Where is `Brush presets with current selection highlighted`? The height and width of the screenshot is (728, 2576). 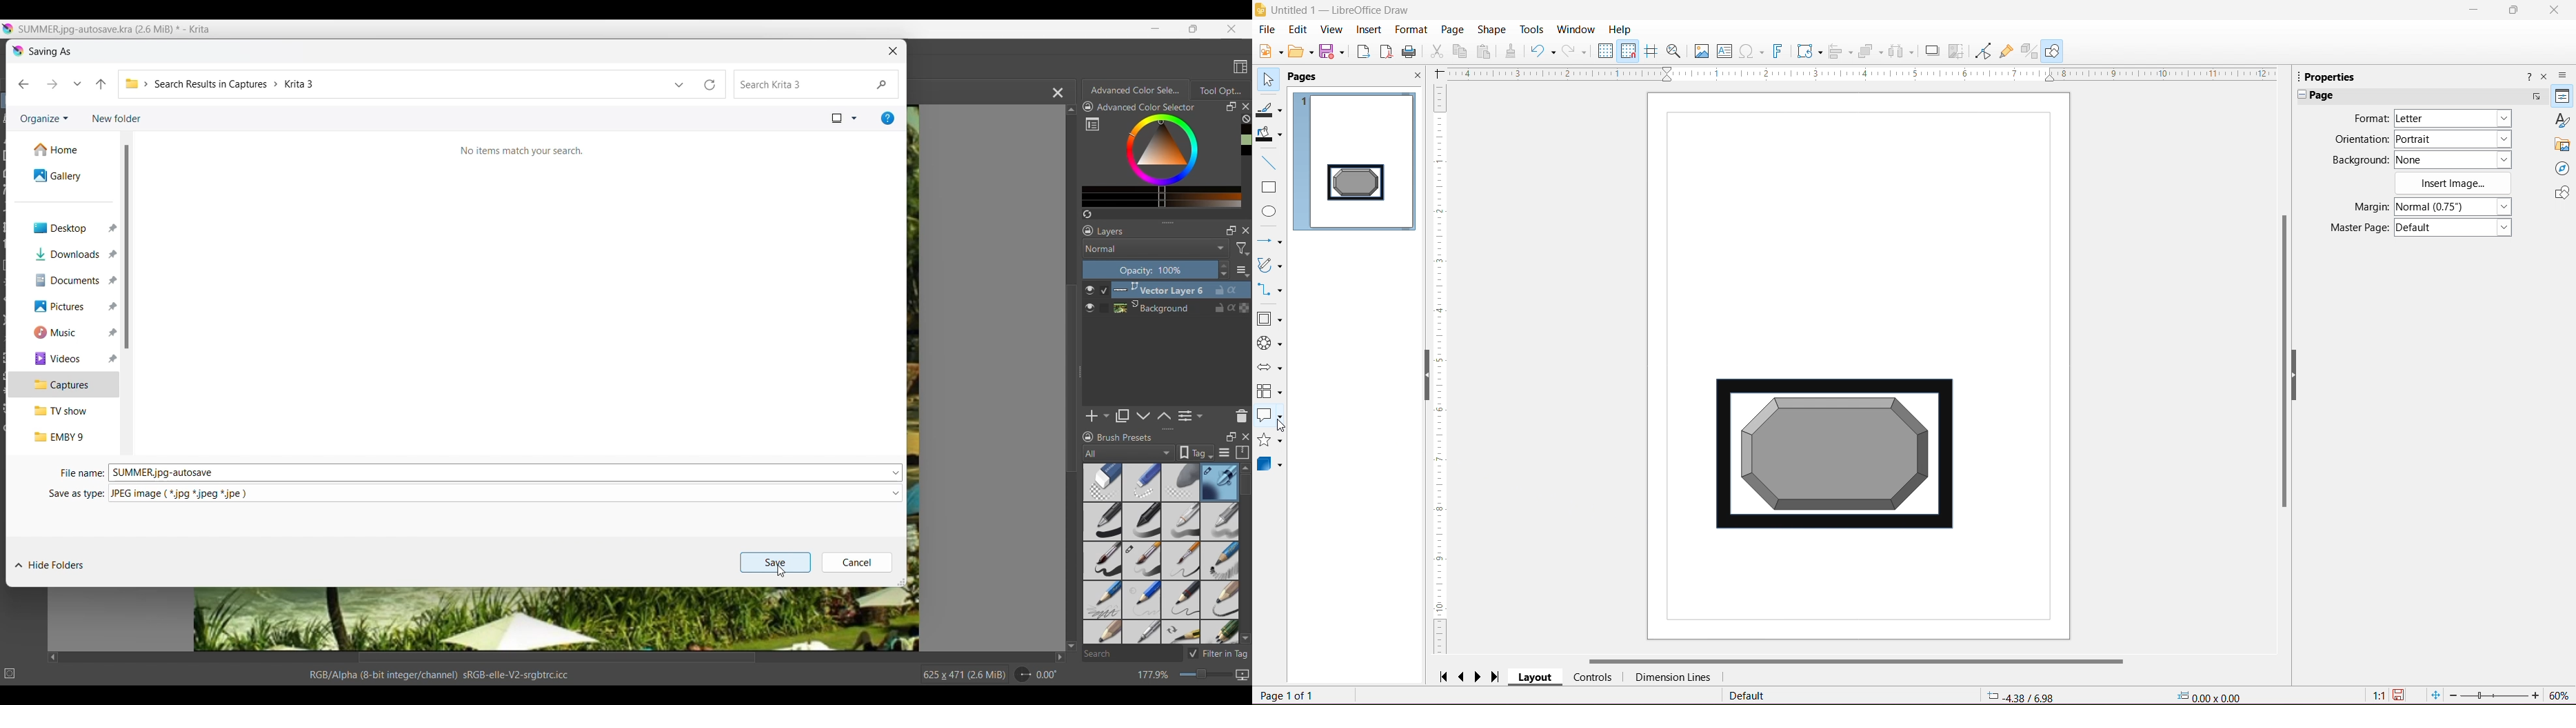 Brush presets with current selection highlighted is located at coordinates (1161, 554).